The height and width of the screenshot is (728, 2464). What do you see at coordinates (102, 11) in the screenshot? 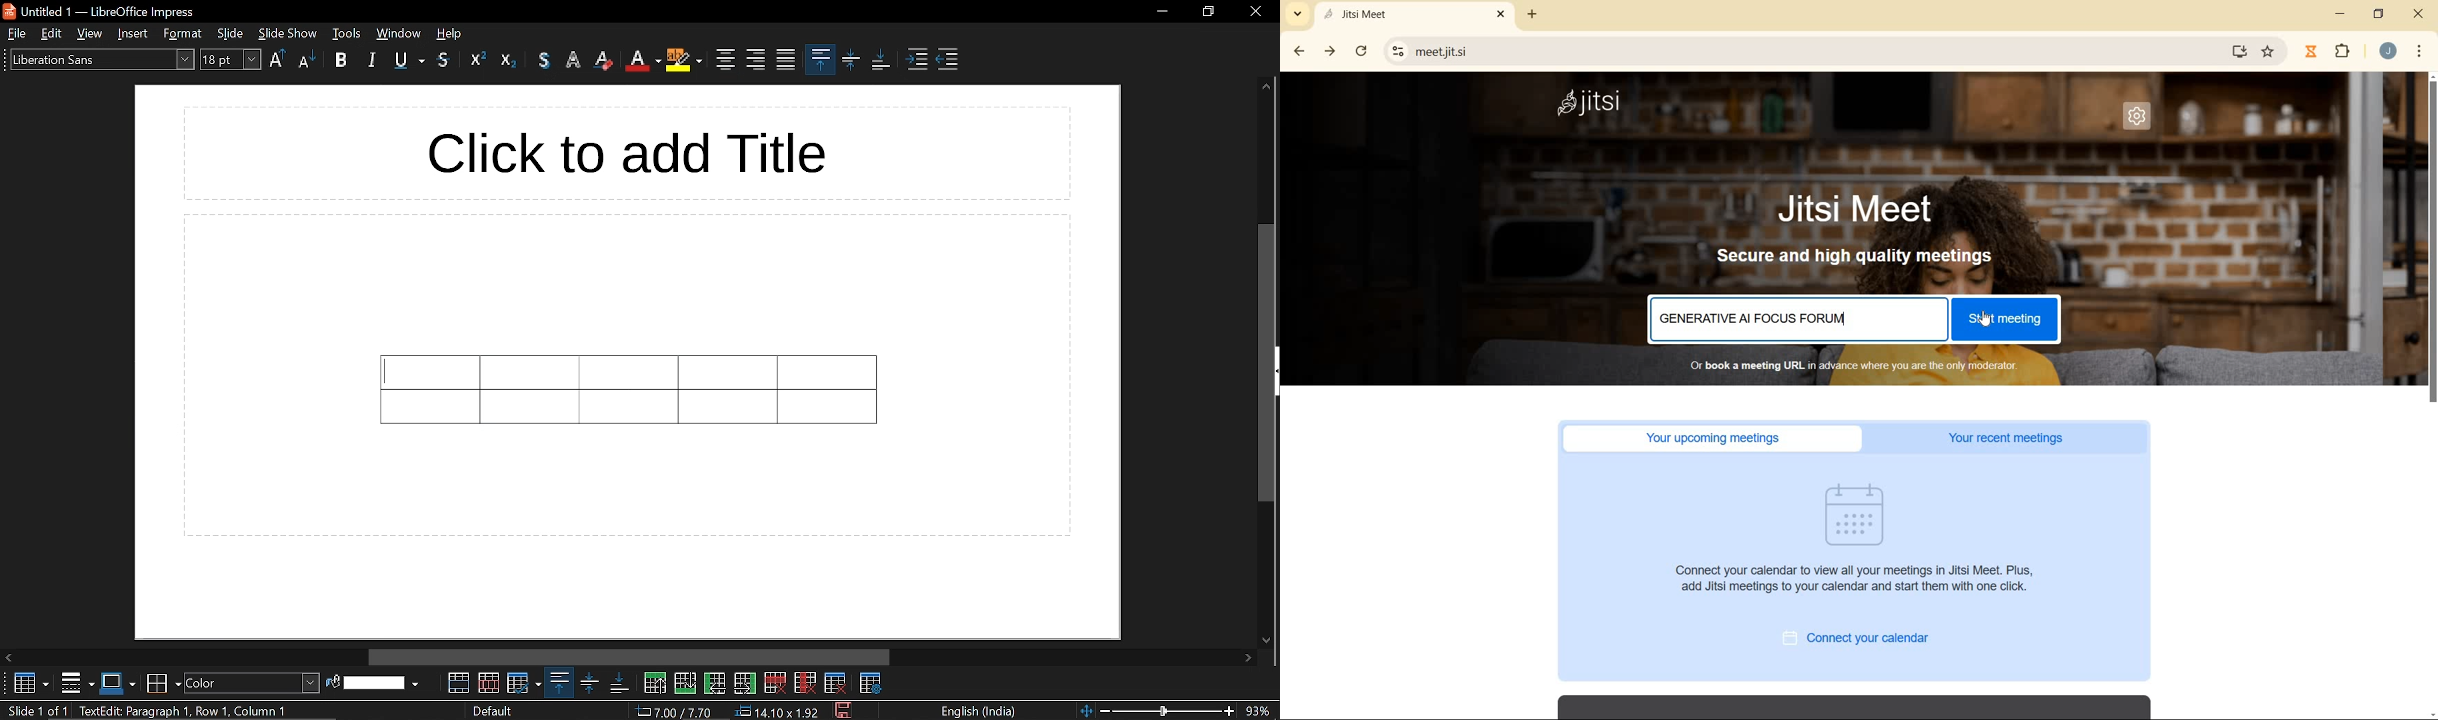
I see `untitled 1 - libreoffice impress` at bounding box center [102, 11].